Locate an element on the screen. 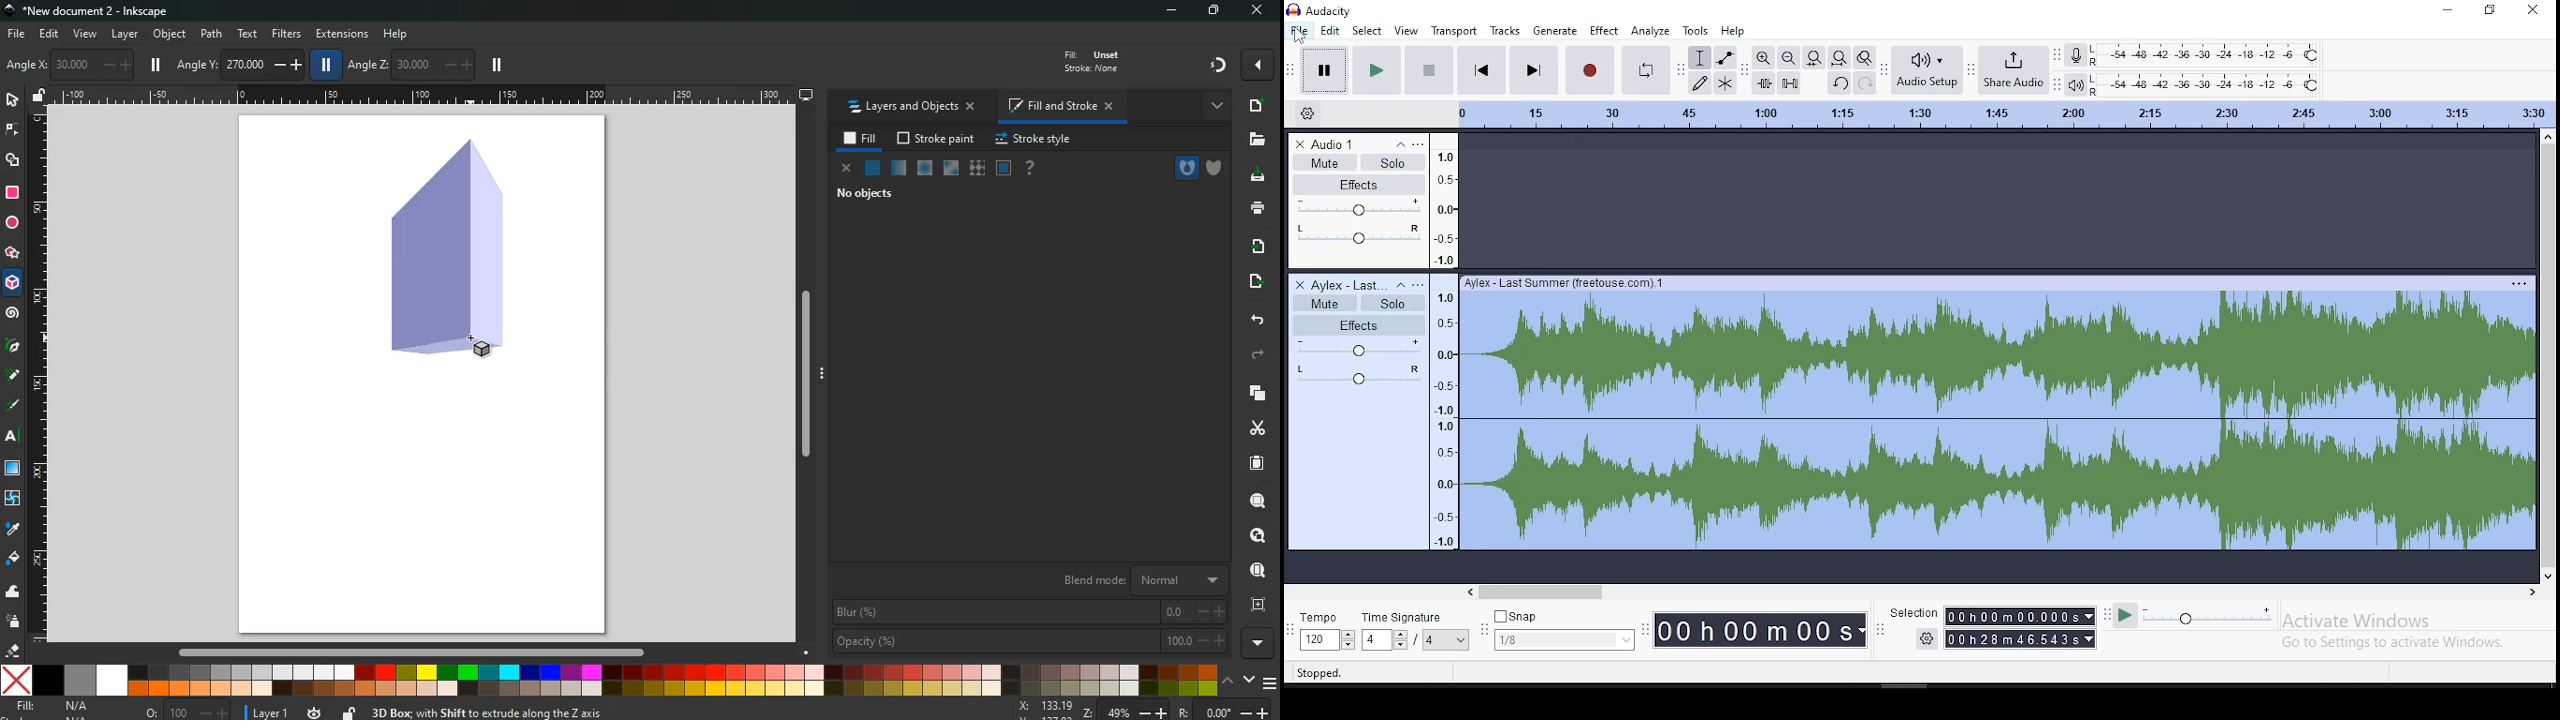  collapse is located at coordinates (1400, 144).